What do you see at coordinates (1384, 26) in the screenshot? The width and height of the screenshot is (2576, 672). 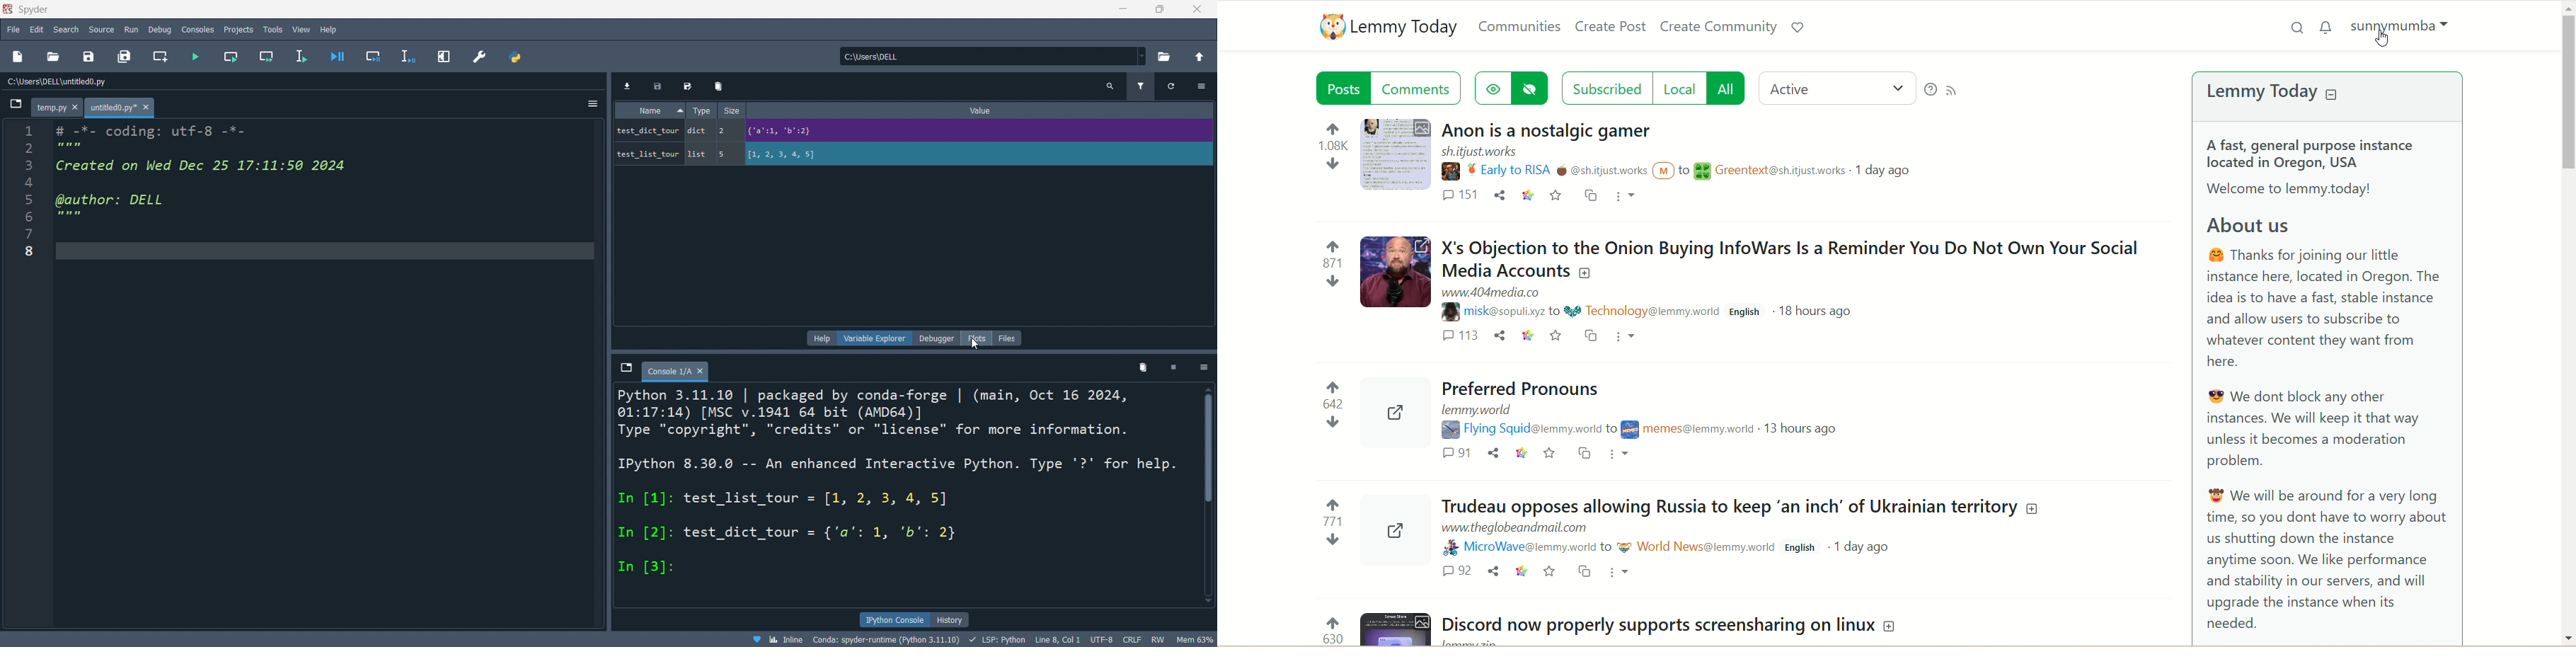 I see `lemmy today logo and name` at bounding box center [1384, 26].